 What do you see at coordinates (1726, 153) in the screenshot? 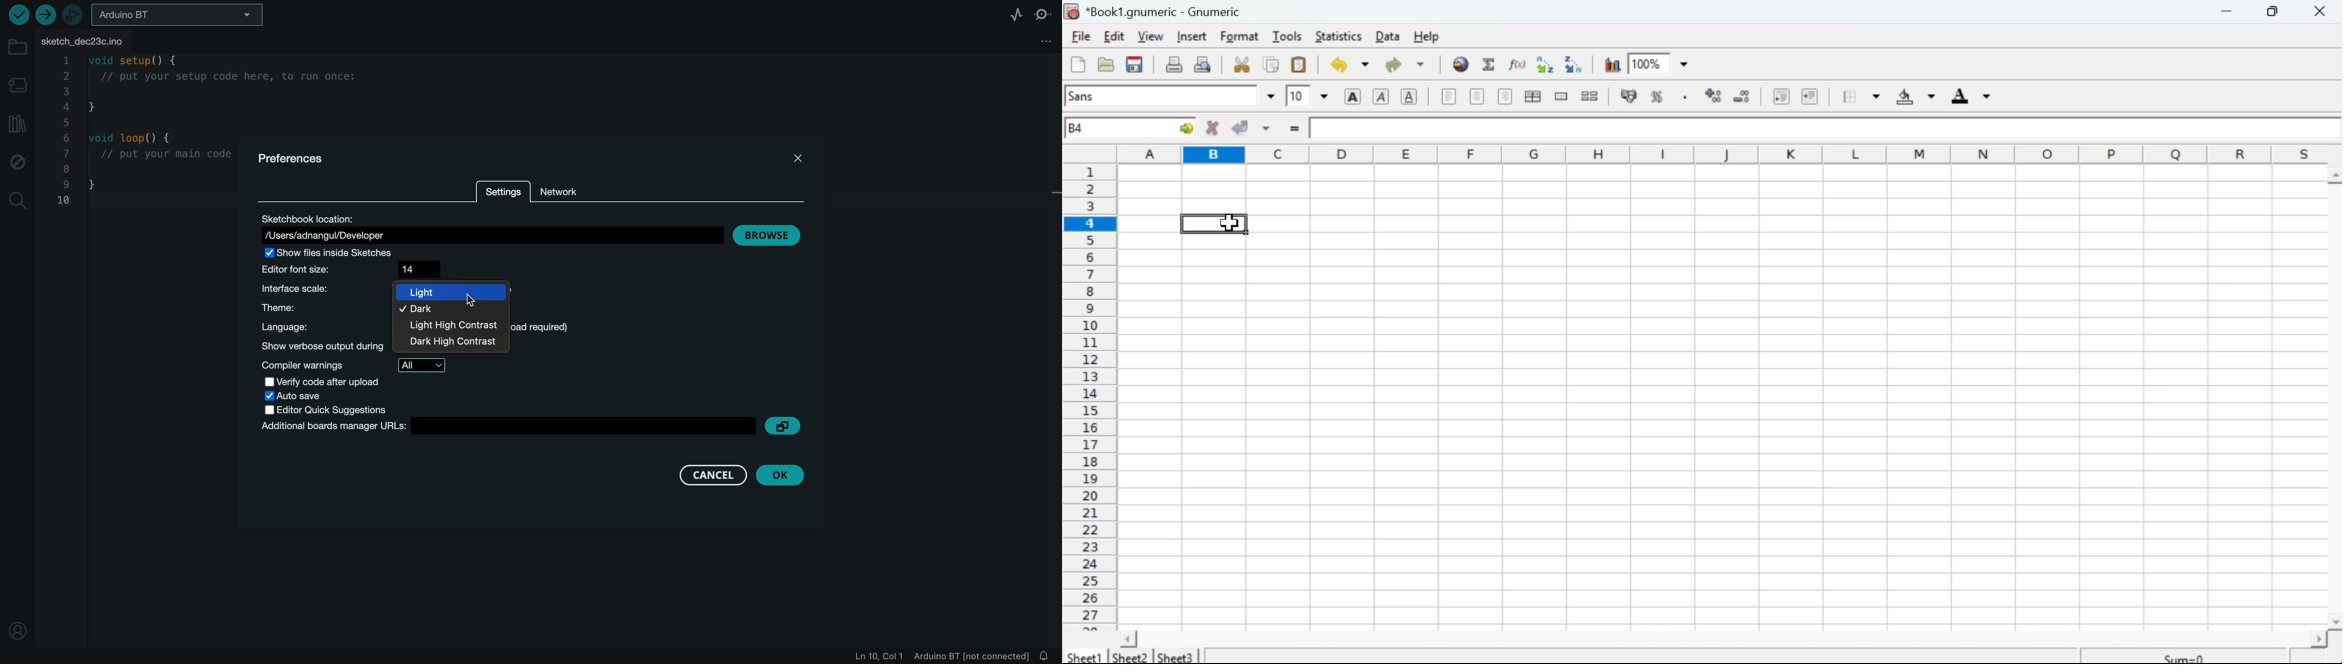
I see `Alphabets row` at bounding box center [1726, 153].